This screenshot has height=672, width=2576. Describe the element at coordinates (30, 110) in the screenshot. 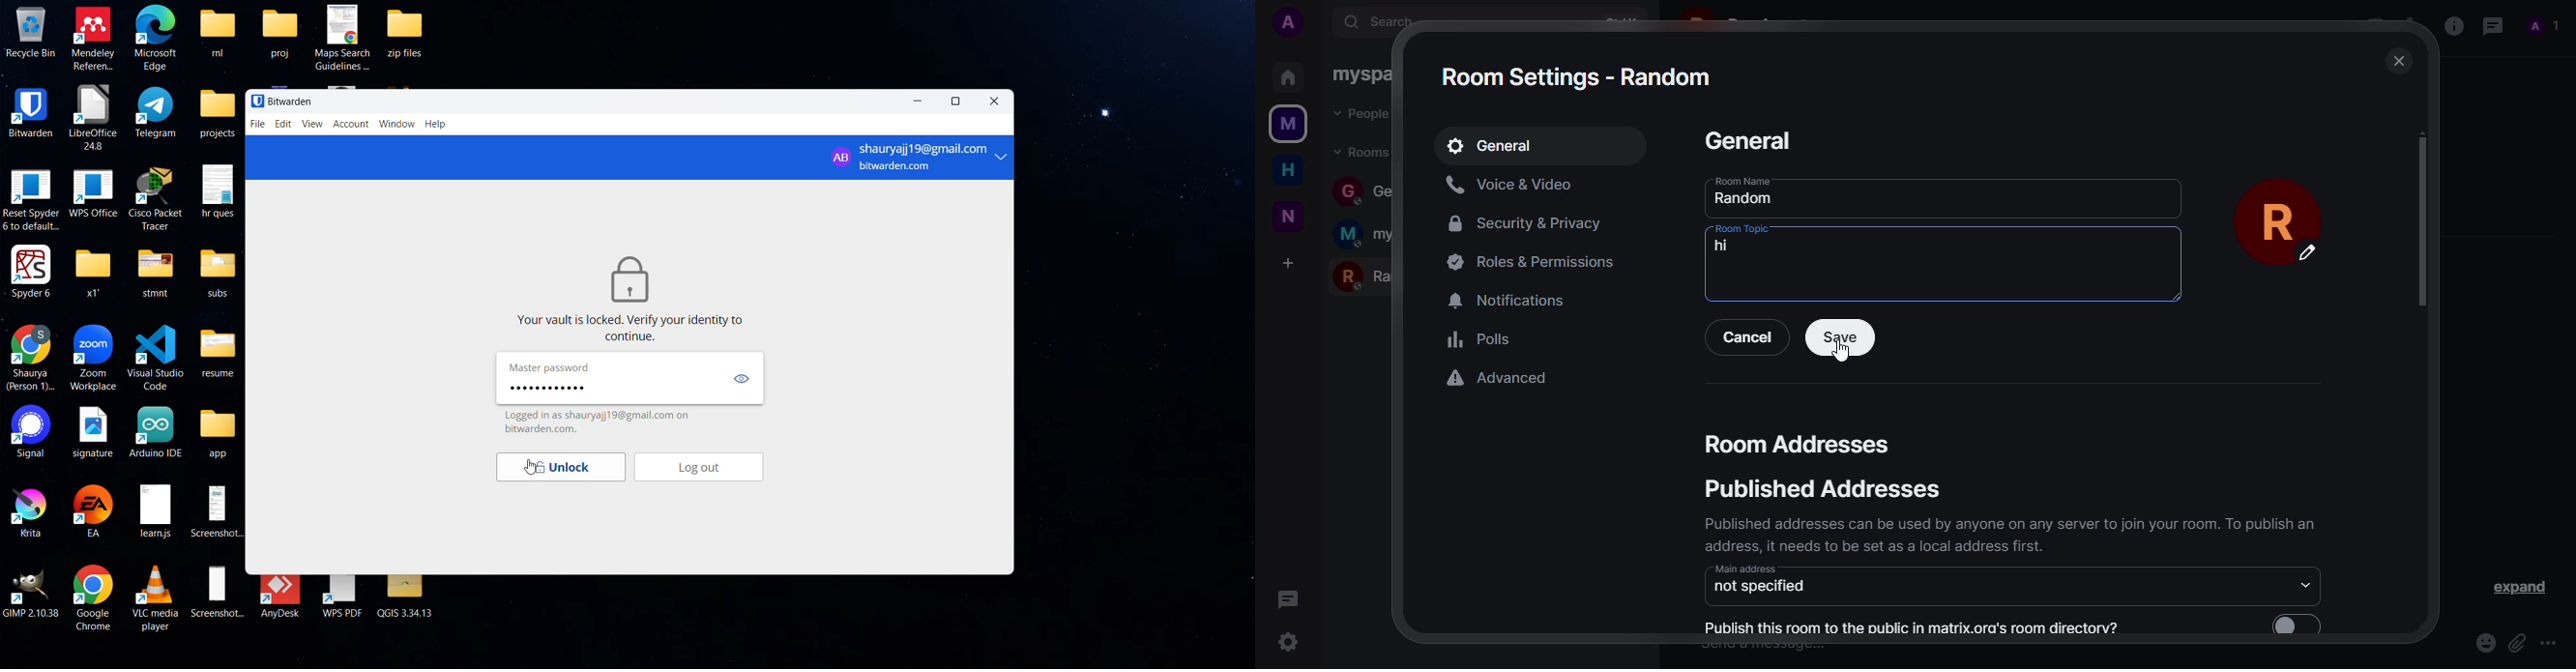

I see `BITWARDEN` at that location.